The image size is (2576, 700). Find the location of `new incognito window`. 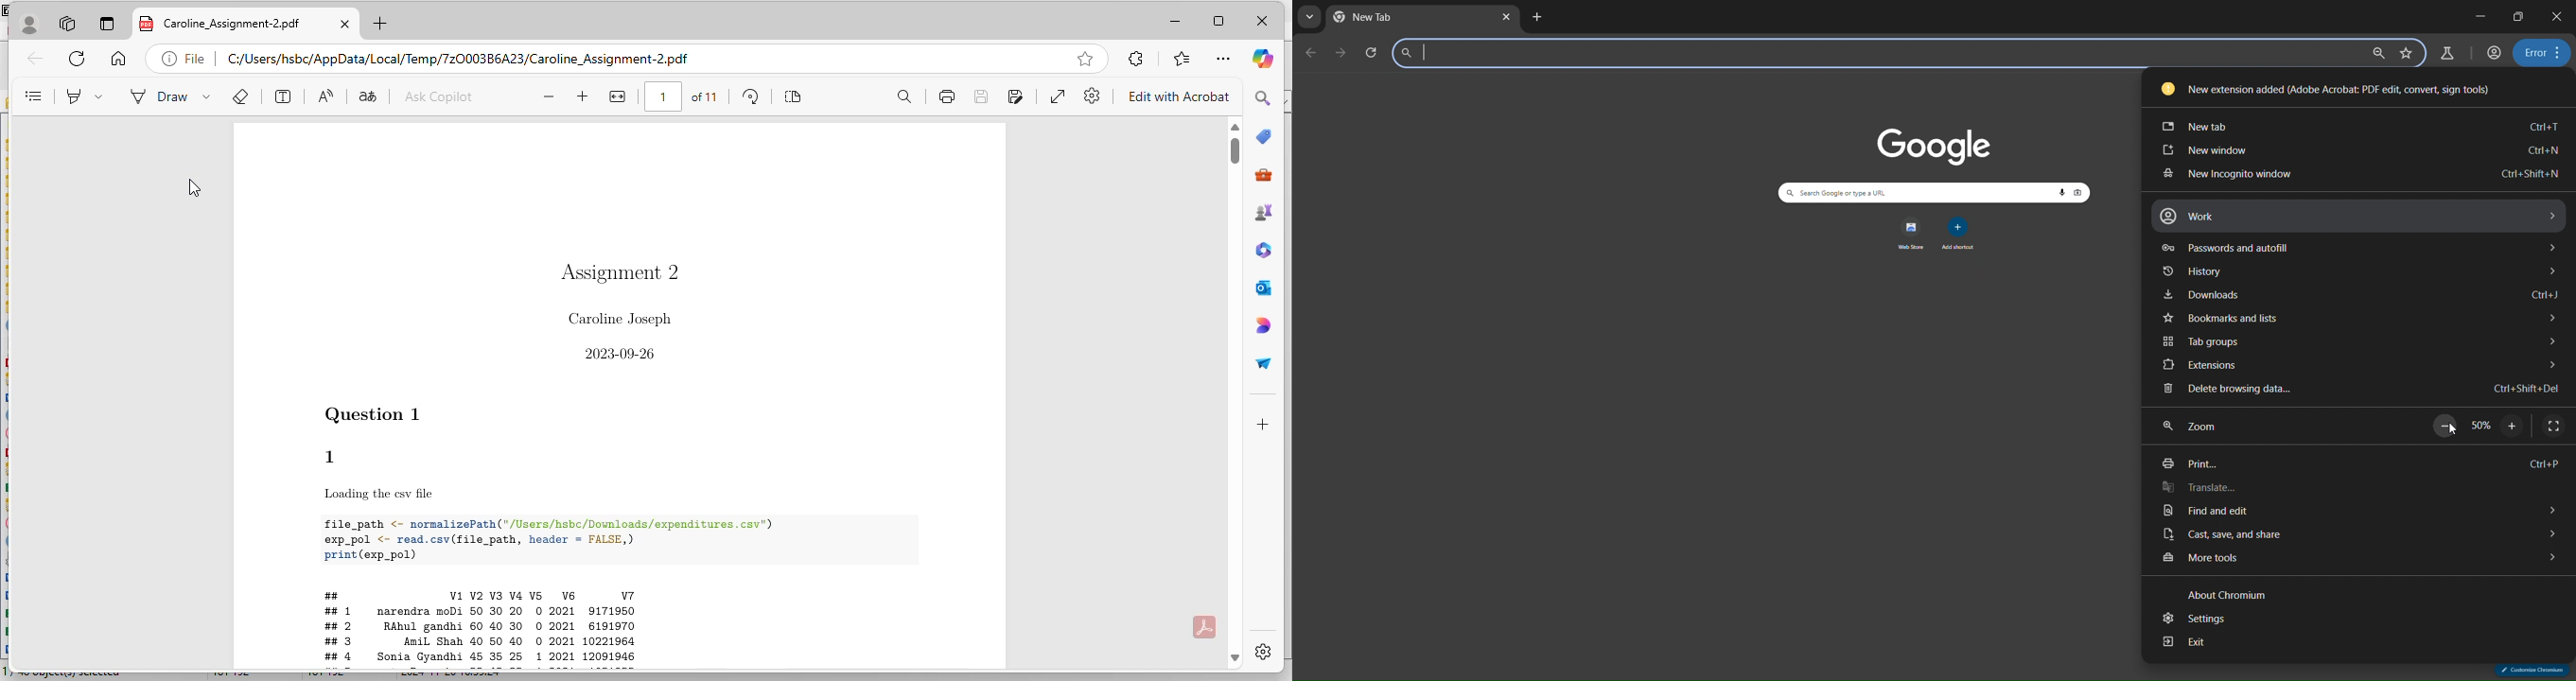

new incognito window is located at coordinates (2363, 174).